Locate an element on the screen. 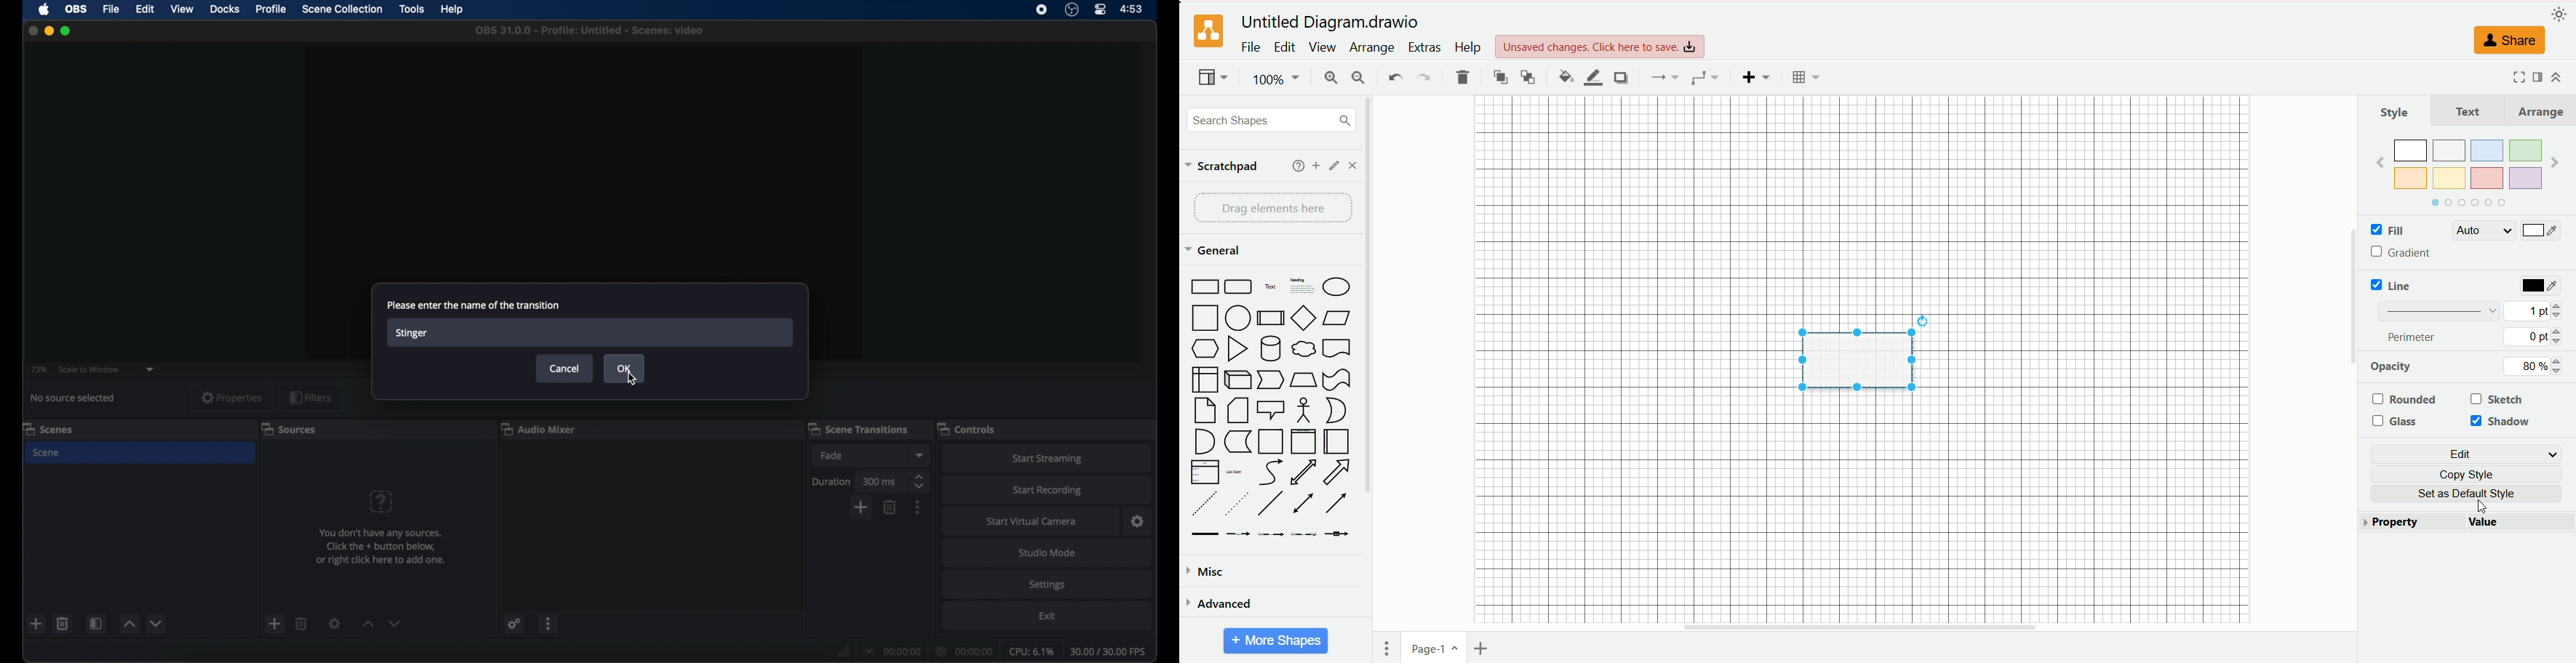 The image size is (2576, 672). cancel is located at coordinates (563, 368).